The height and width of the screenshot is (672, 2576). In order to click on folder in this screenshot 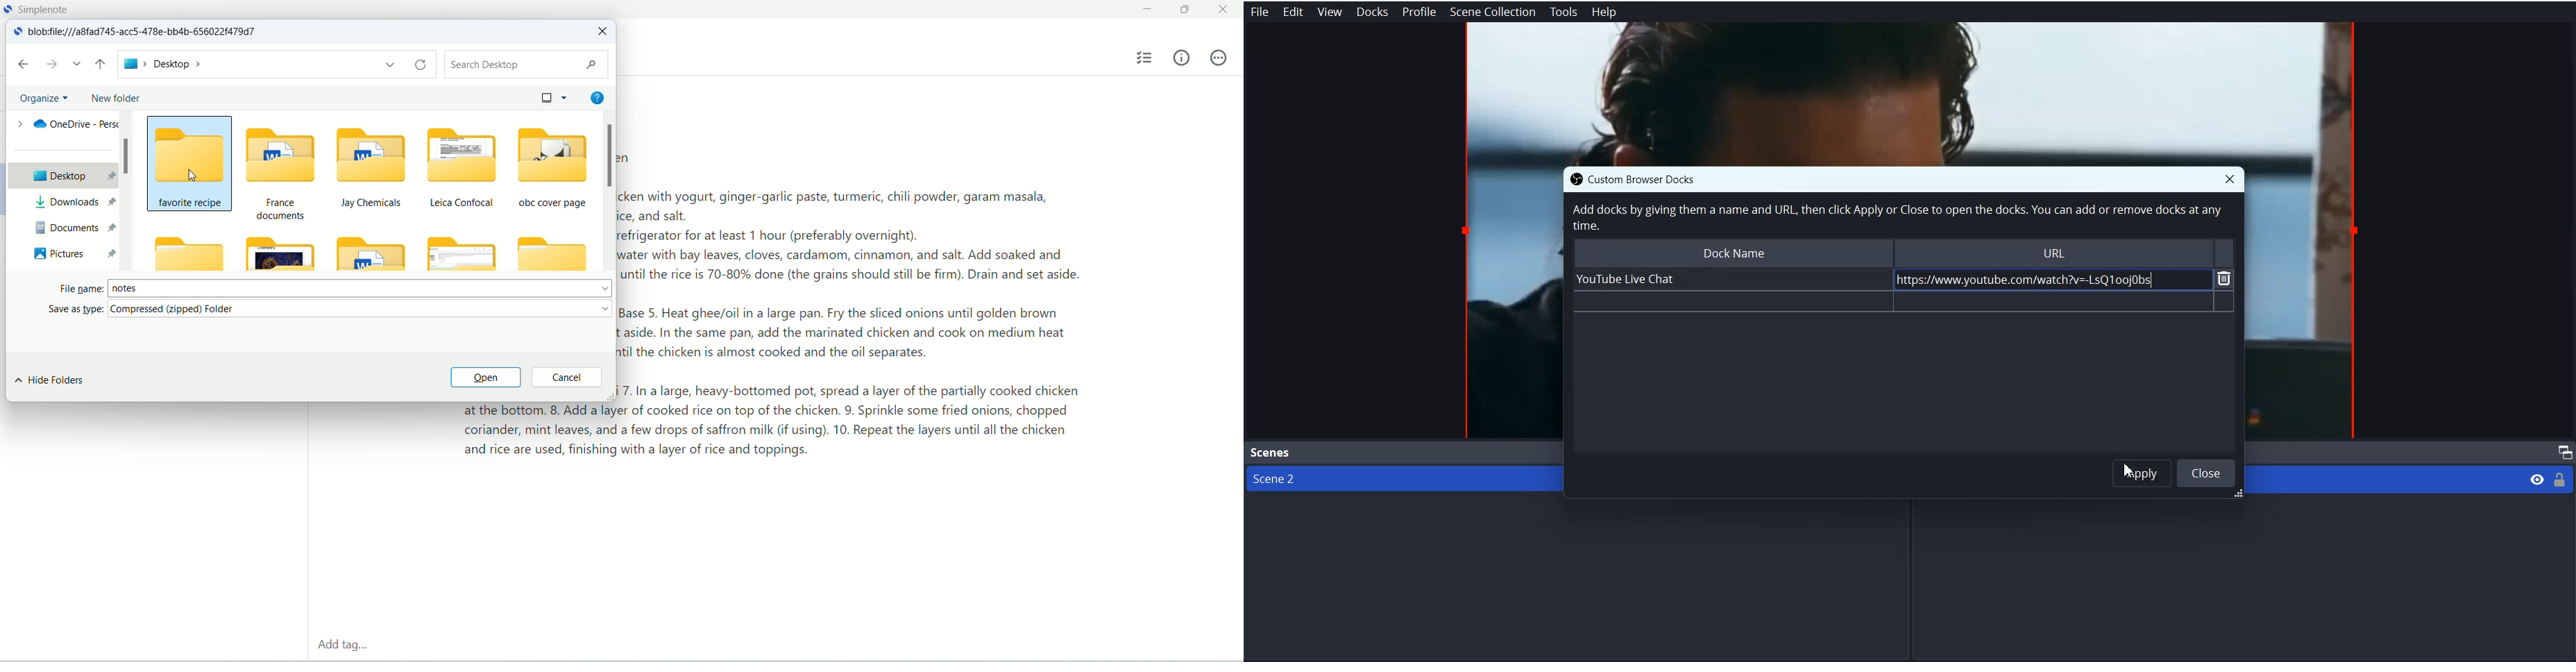, I will do `click(187, 253)`.